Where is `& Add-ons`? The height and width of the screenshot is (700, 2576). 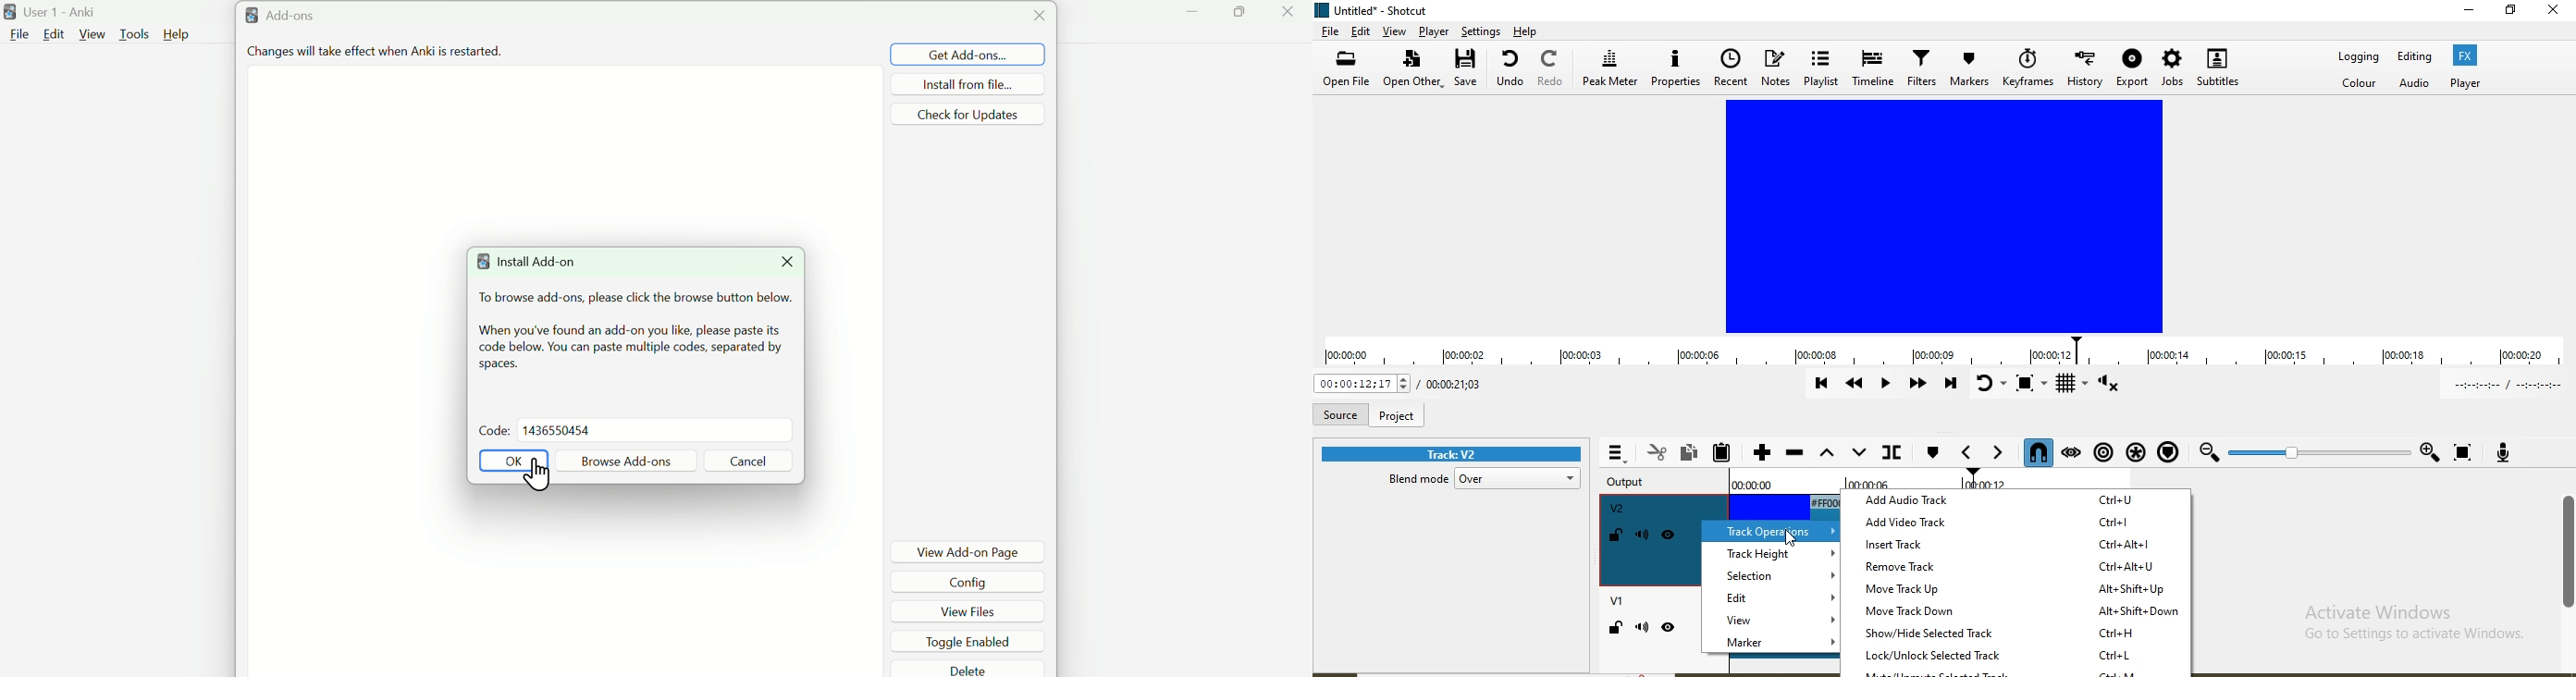
& Add-ons is located at coordinates (302, 17).